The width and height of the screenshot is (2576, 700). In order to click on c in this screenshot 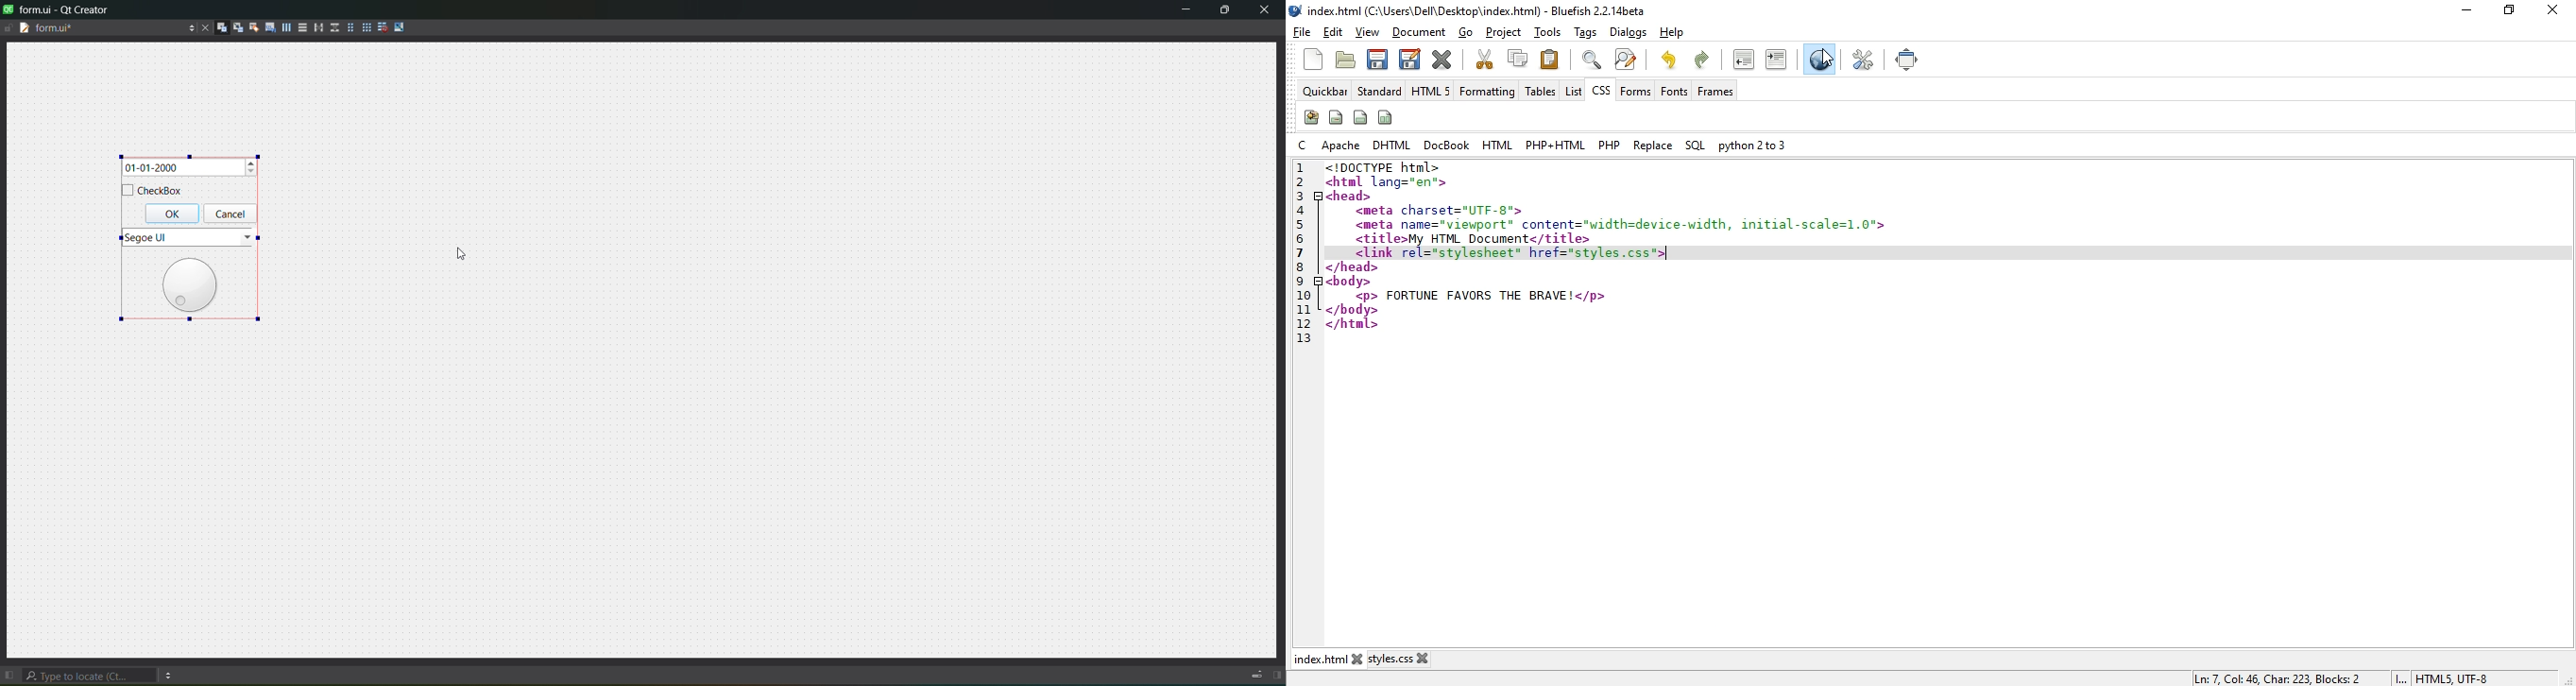, I will do `click(1305, 145)`.